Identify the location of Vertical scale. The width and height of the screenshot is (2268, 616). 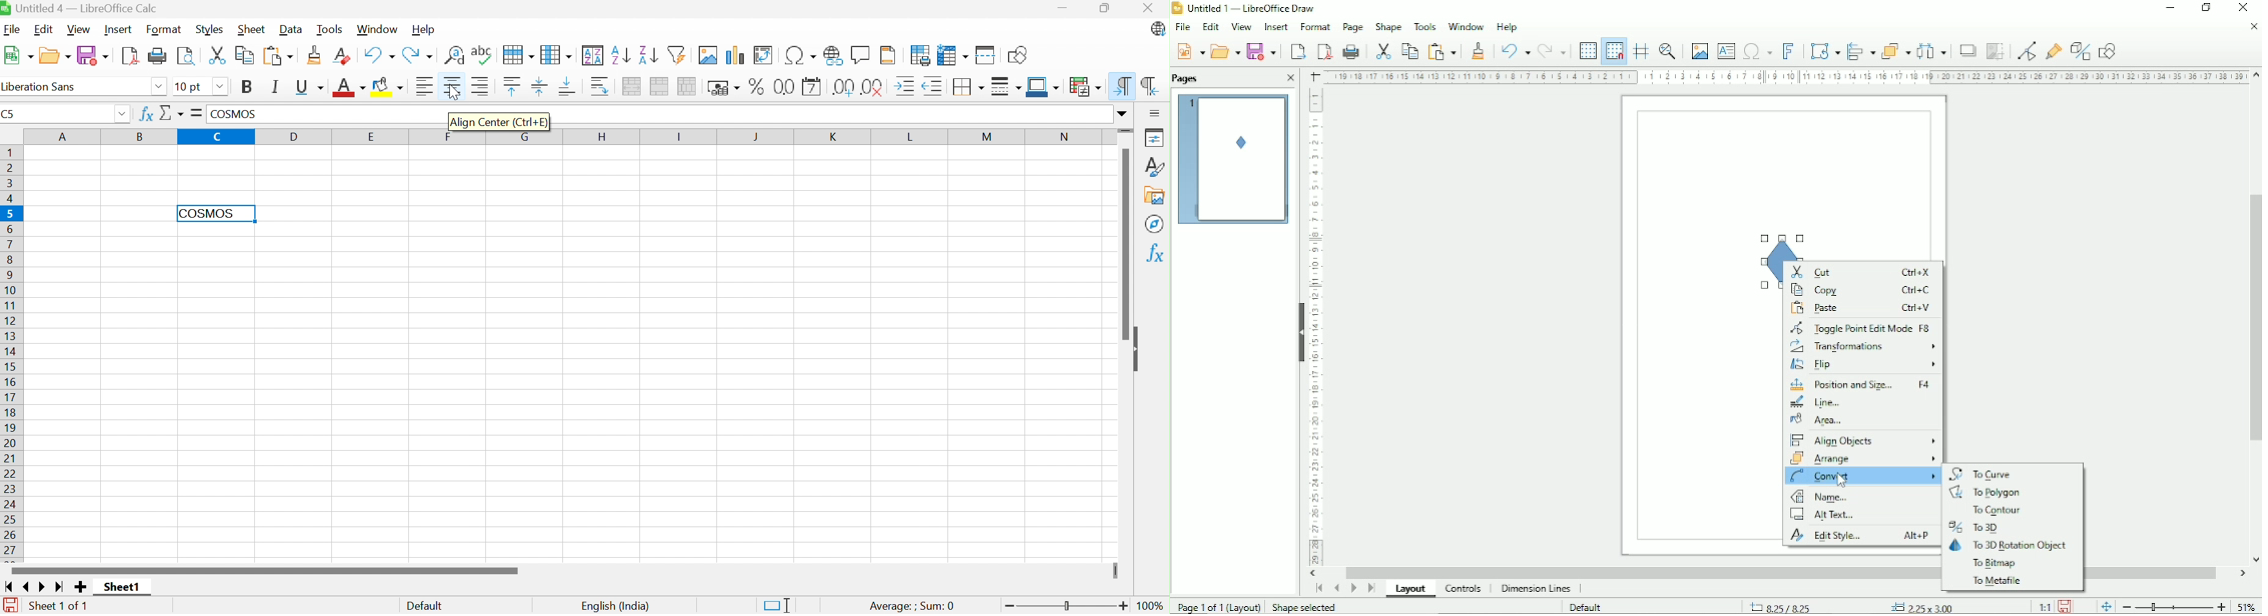
(1319, 330).